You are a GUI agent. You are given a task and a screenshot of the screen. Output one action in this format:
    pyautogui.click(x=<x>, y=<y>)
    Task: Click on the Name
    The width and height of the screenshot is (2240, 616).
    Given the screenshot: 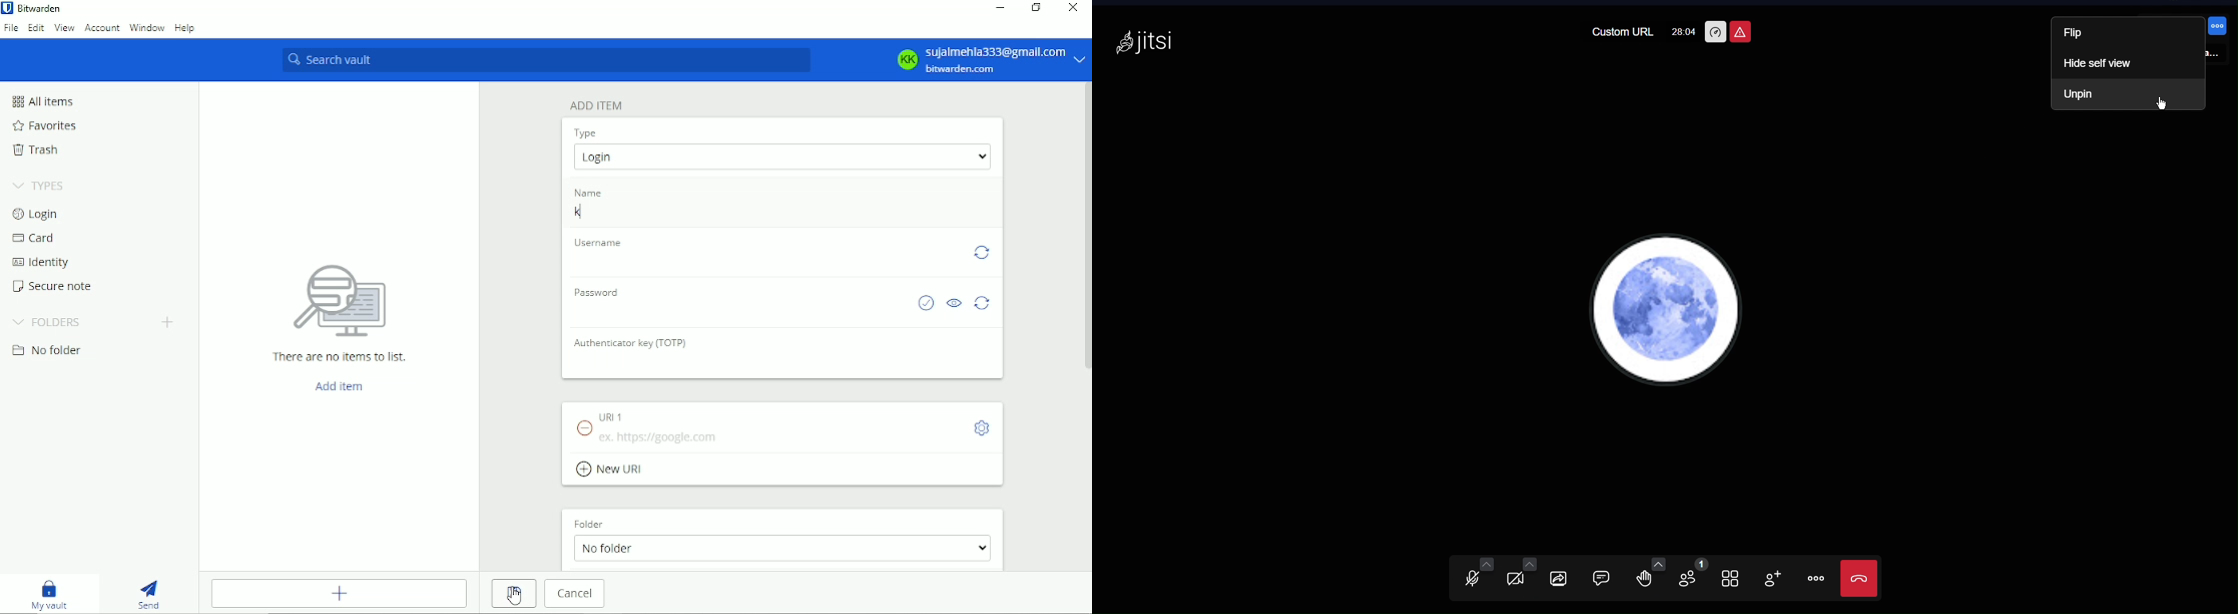 What is the action you would take?
    pyautogui.click(x=586, y=193)
    